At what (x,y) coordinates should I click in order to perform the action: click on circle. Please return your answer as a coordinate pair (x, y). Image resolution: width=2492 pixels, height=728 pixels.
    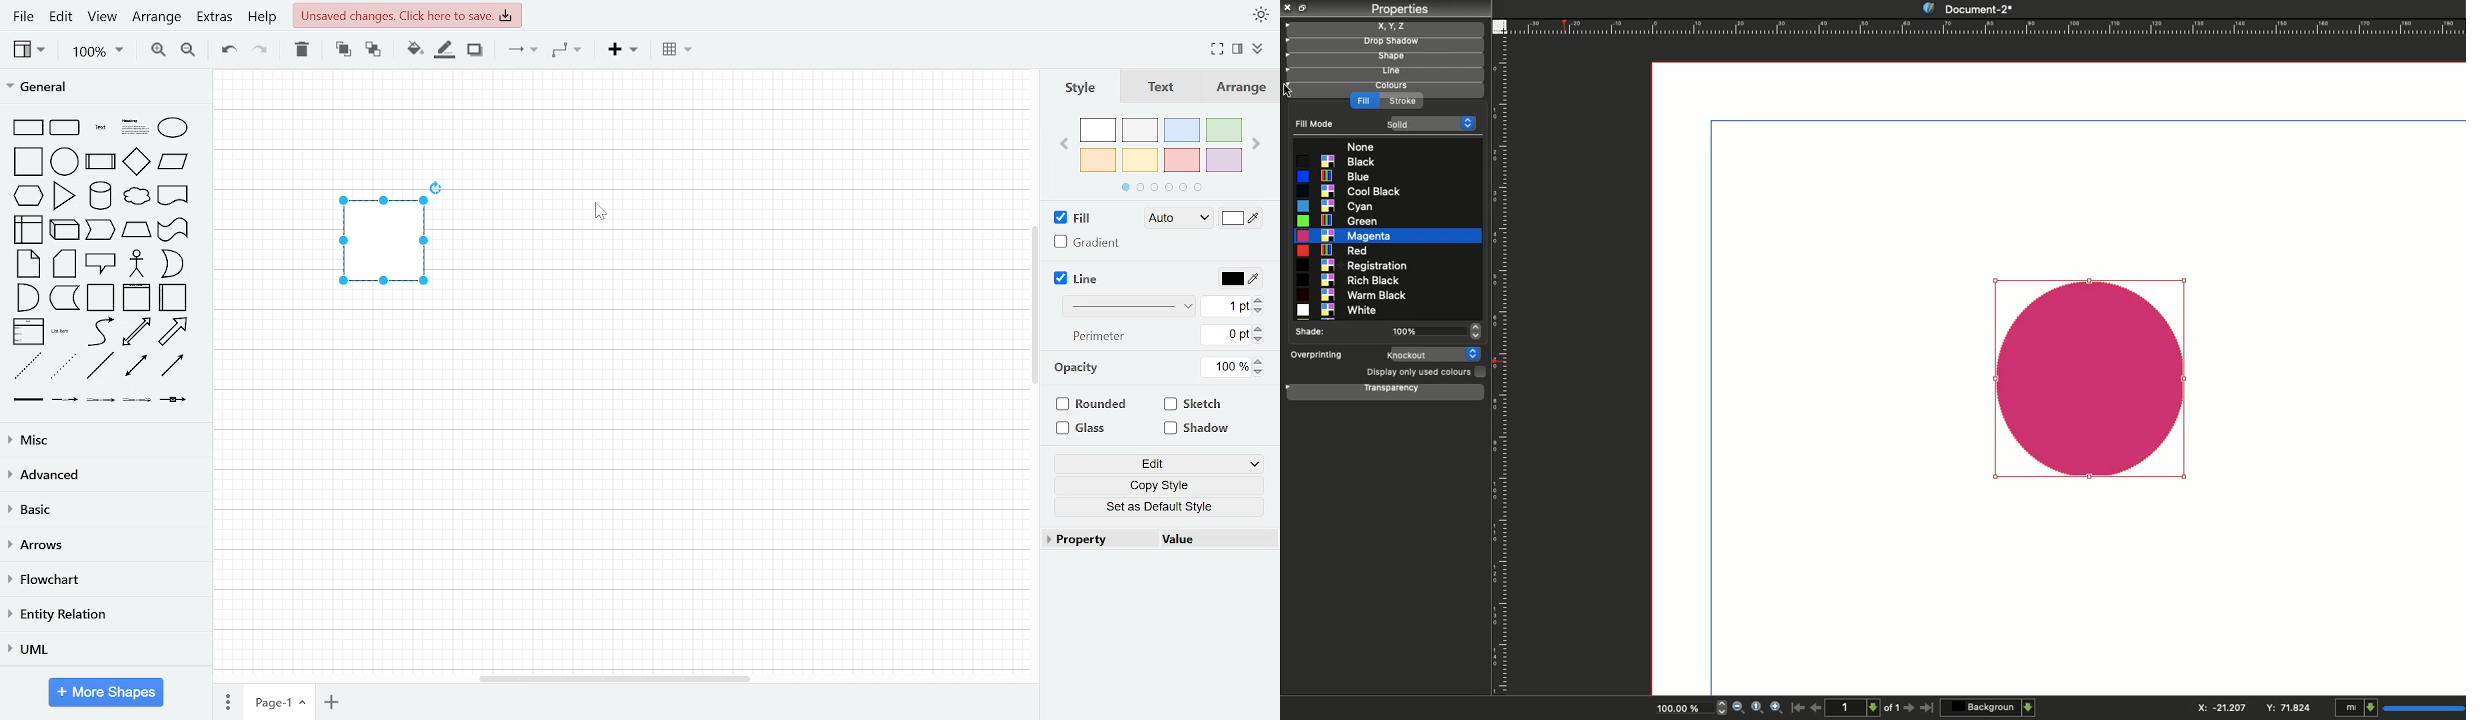
    Looking at the image, I should click on (66, 161).